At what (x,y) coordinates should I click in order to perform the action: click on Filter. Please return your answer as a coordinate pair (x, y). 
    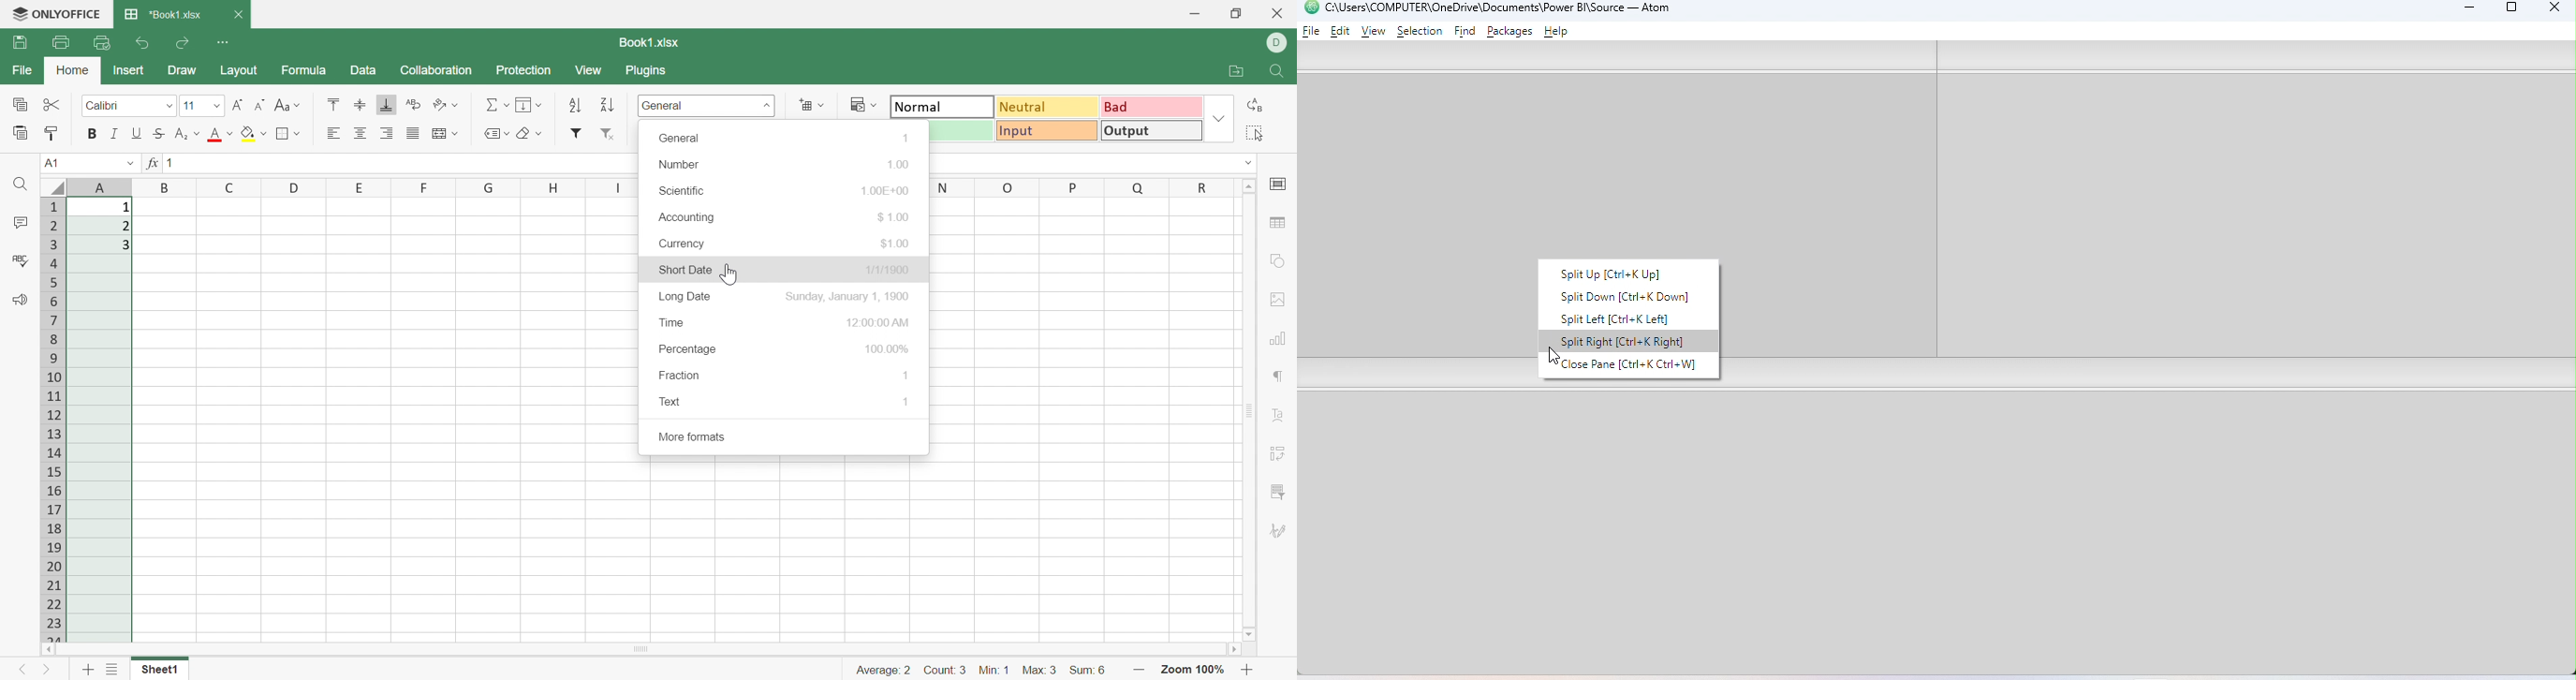
    Looking at the image, I should click on (578, 132).